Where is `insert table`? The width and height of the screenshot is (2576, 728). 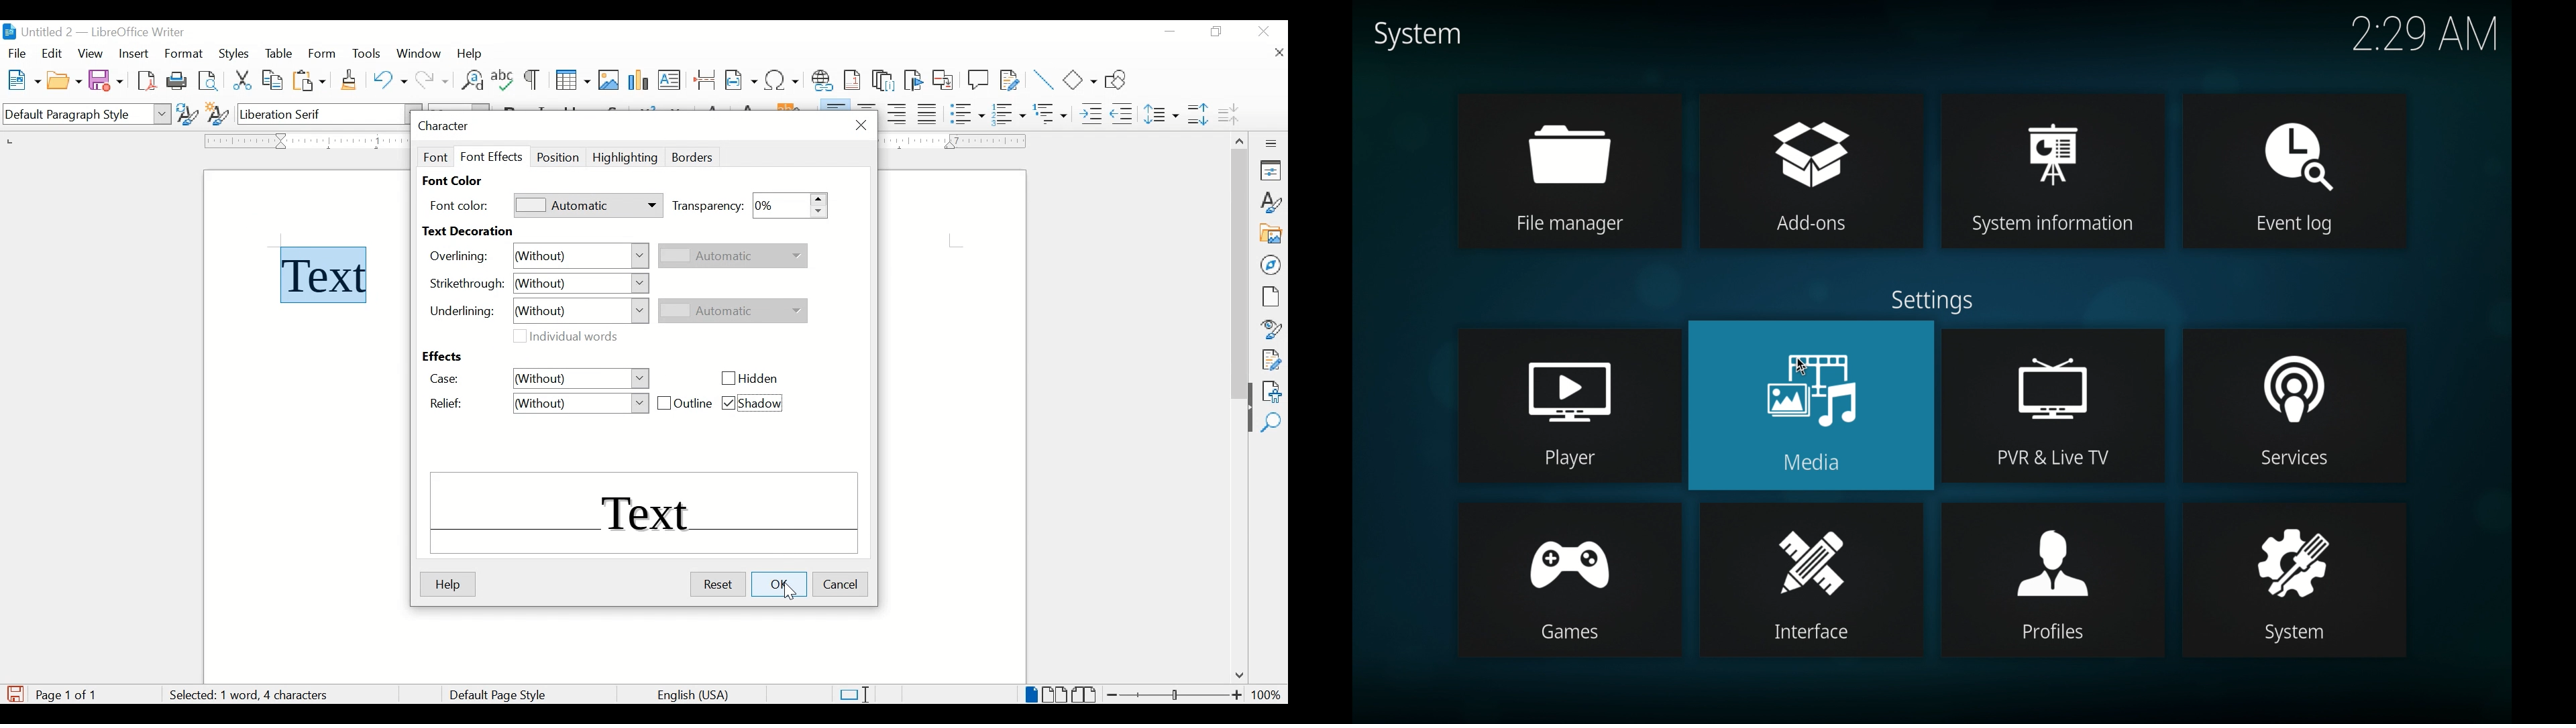 insert table is located at coordinates (573, 80).